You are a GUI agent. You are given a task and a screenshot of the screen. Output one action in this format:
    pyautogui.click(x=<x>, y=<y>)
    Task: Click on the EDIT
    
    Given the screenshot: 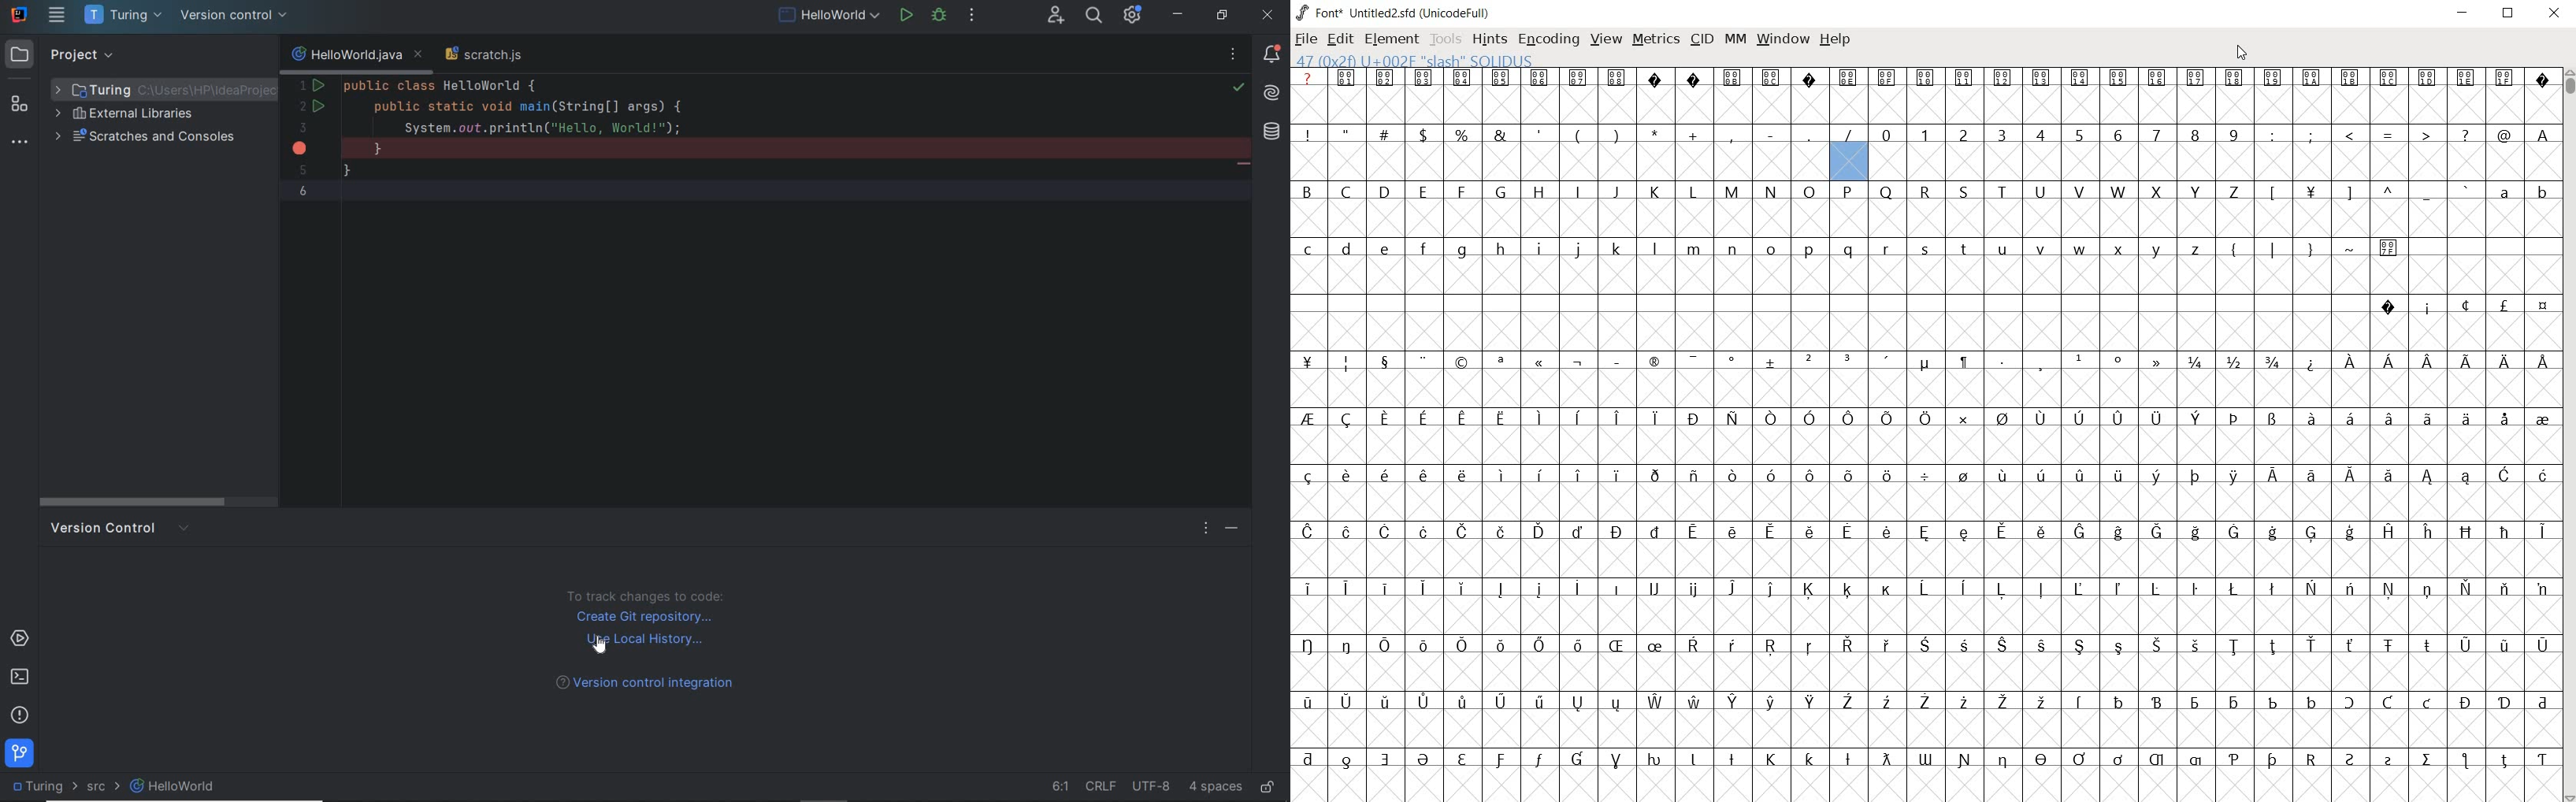 What is the action you would take?
    pyautogui.click(x=1341, y=39)
    